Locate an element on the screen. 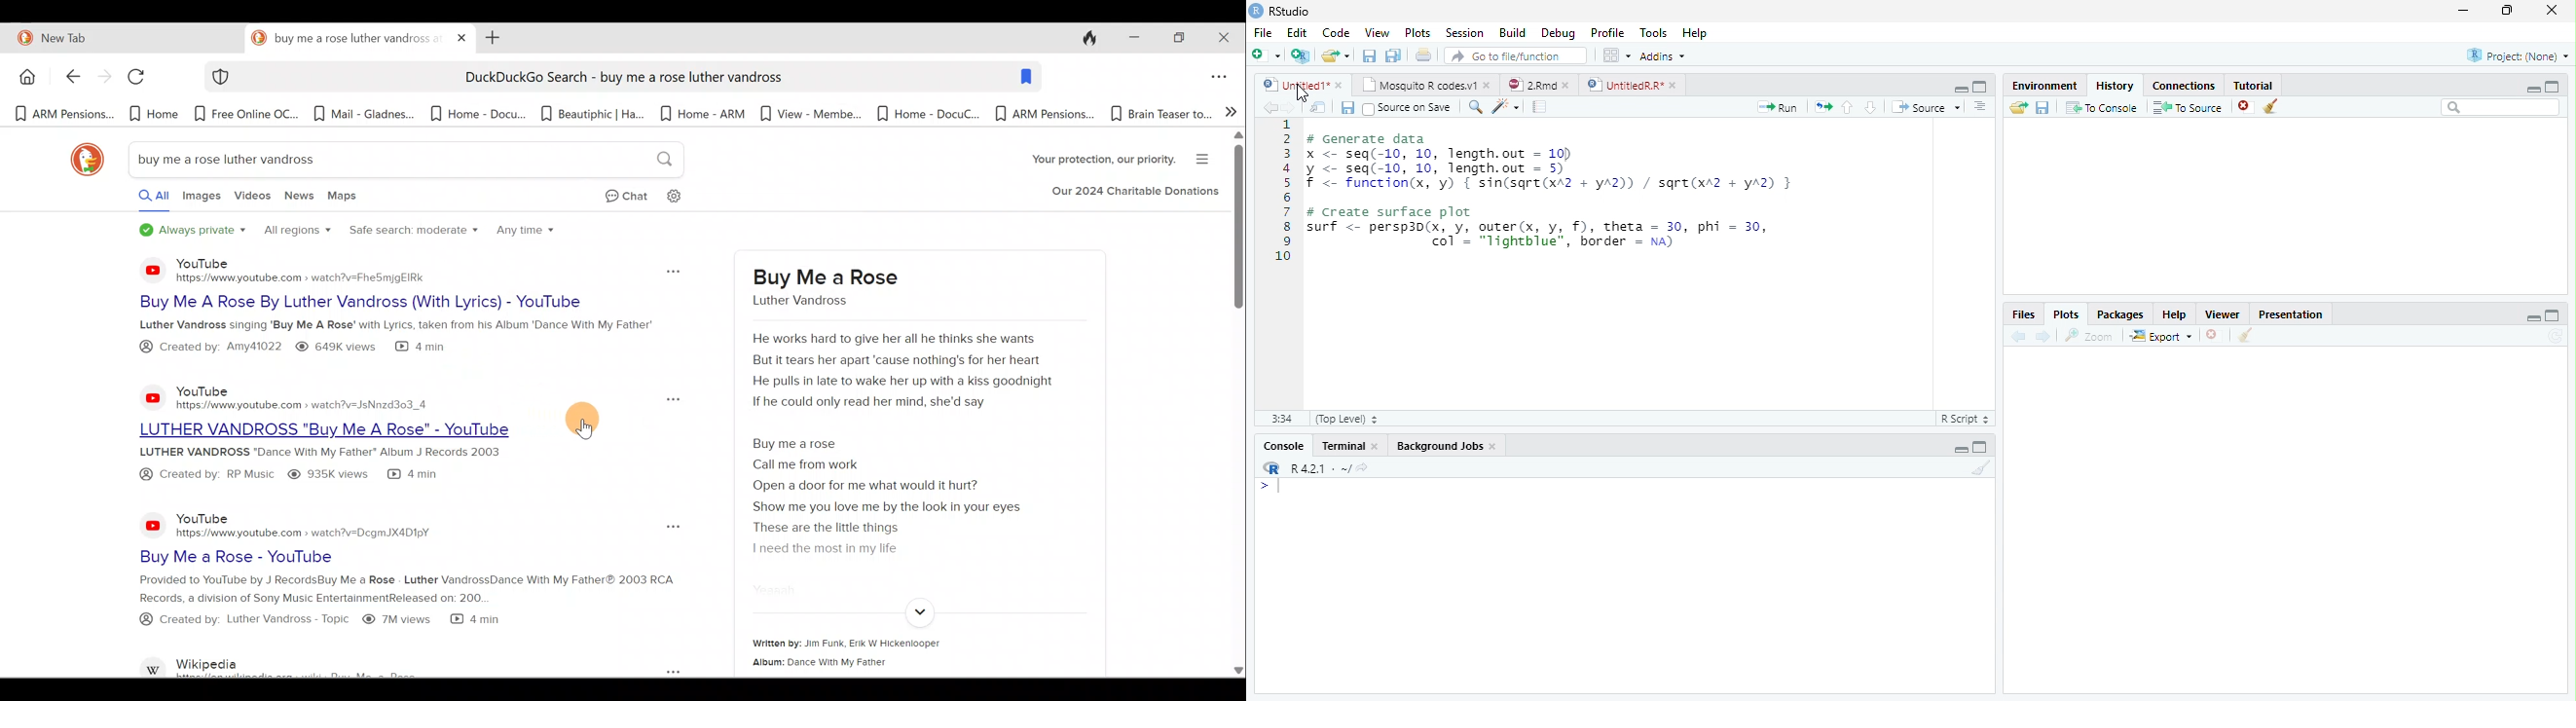 The height and width of the screenshot is (728, 2576). Next plot is located at coordinates (2043, 336).